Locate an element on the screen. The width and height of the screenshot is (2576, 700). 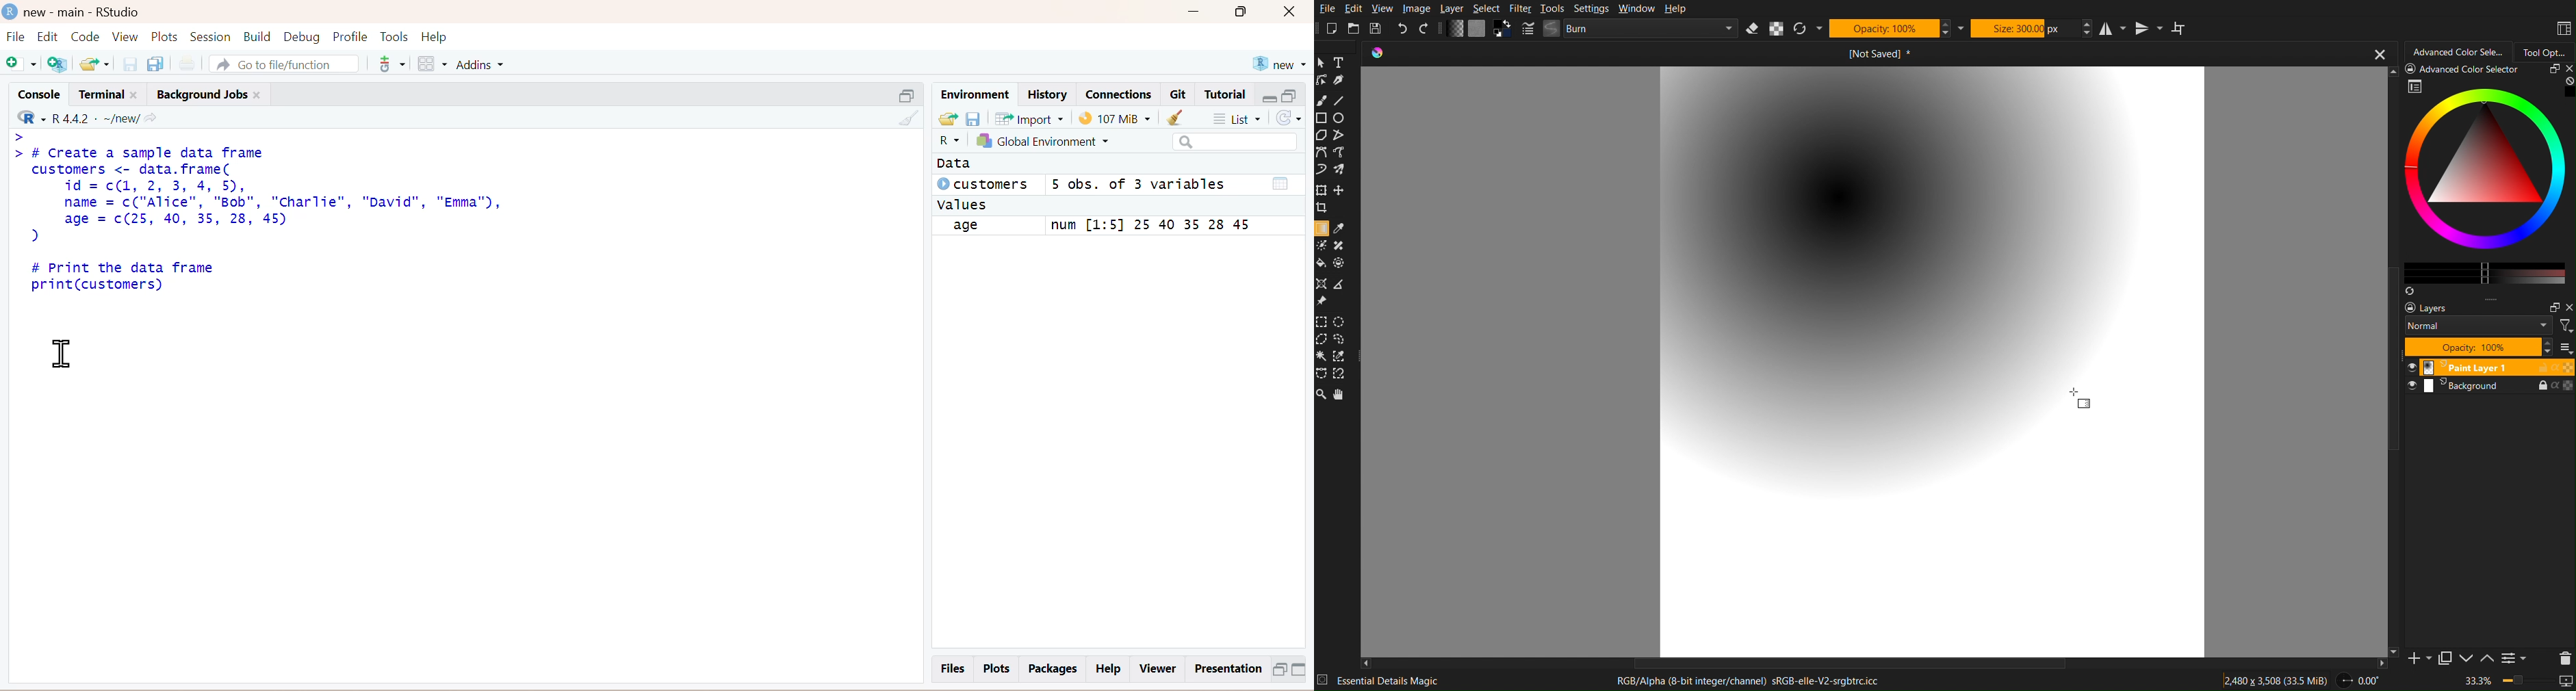
Debug is located at coordinates (301, 36).